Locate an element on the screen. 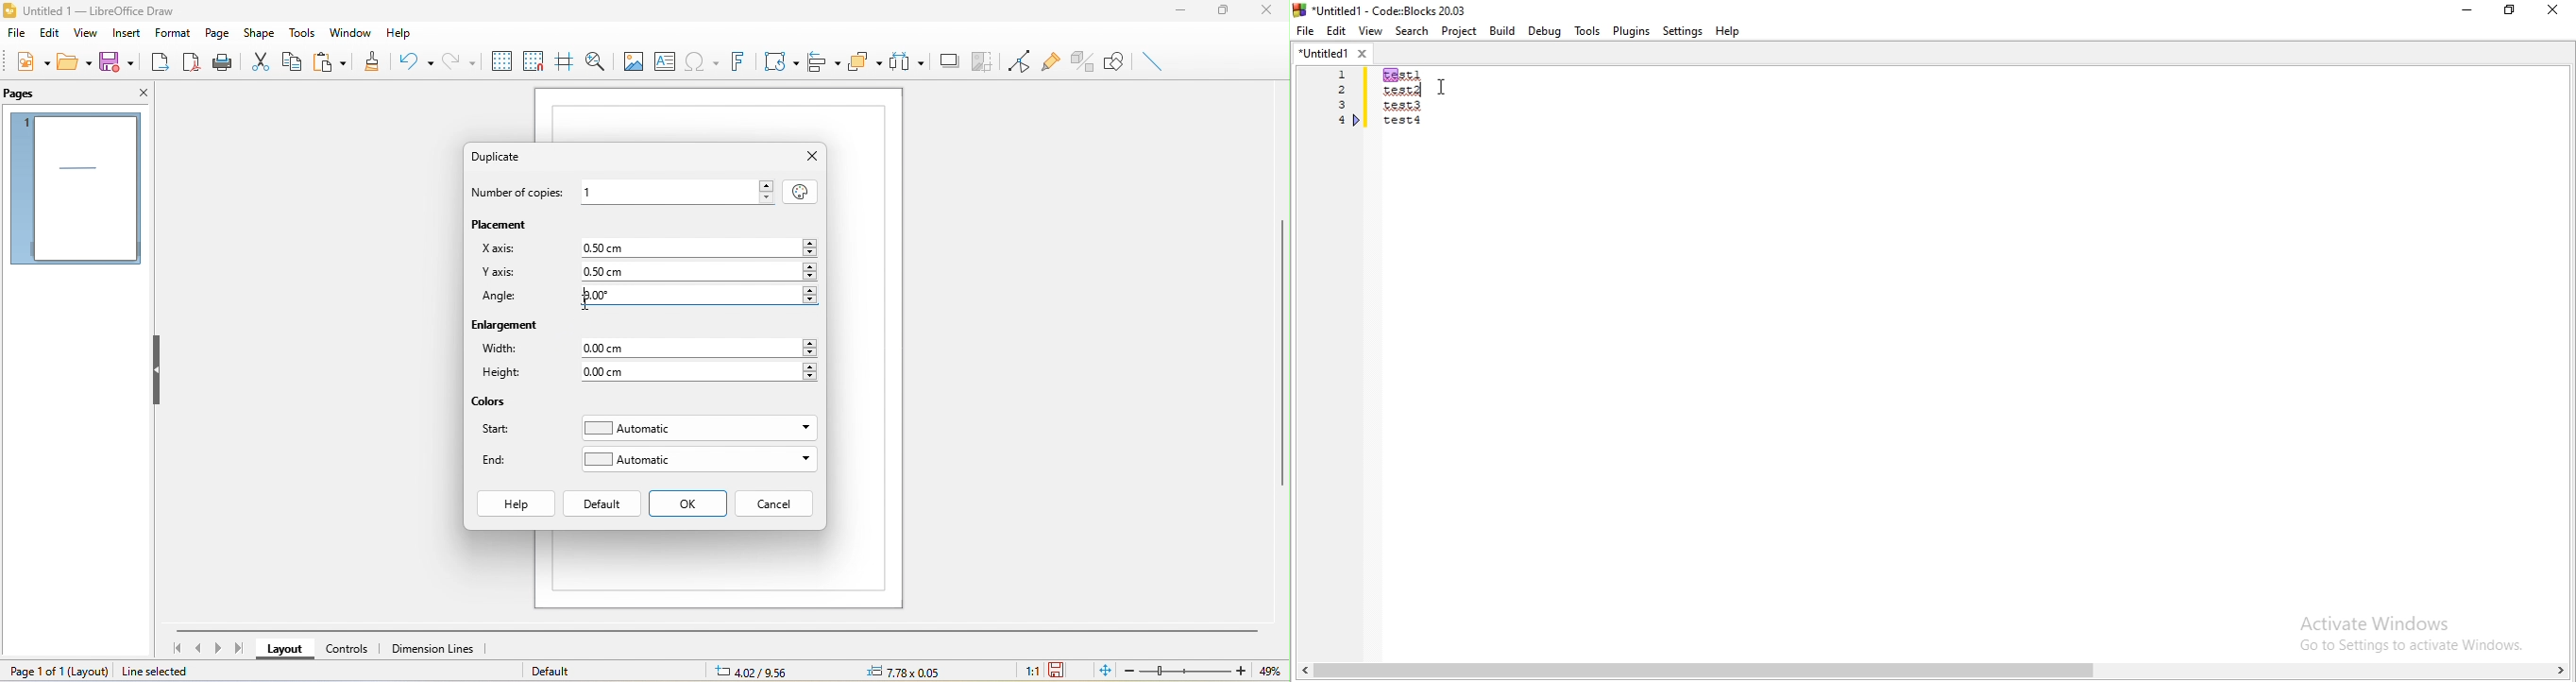  display to grids is located at coordinates (500, 60).